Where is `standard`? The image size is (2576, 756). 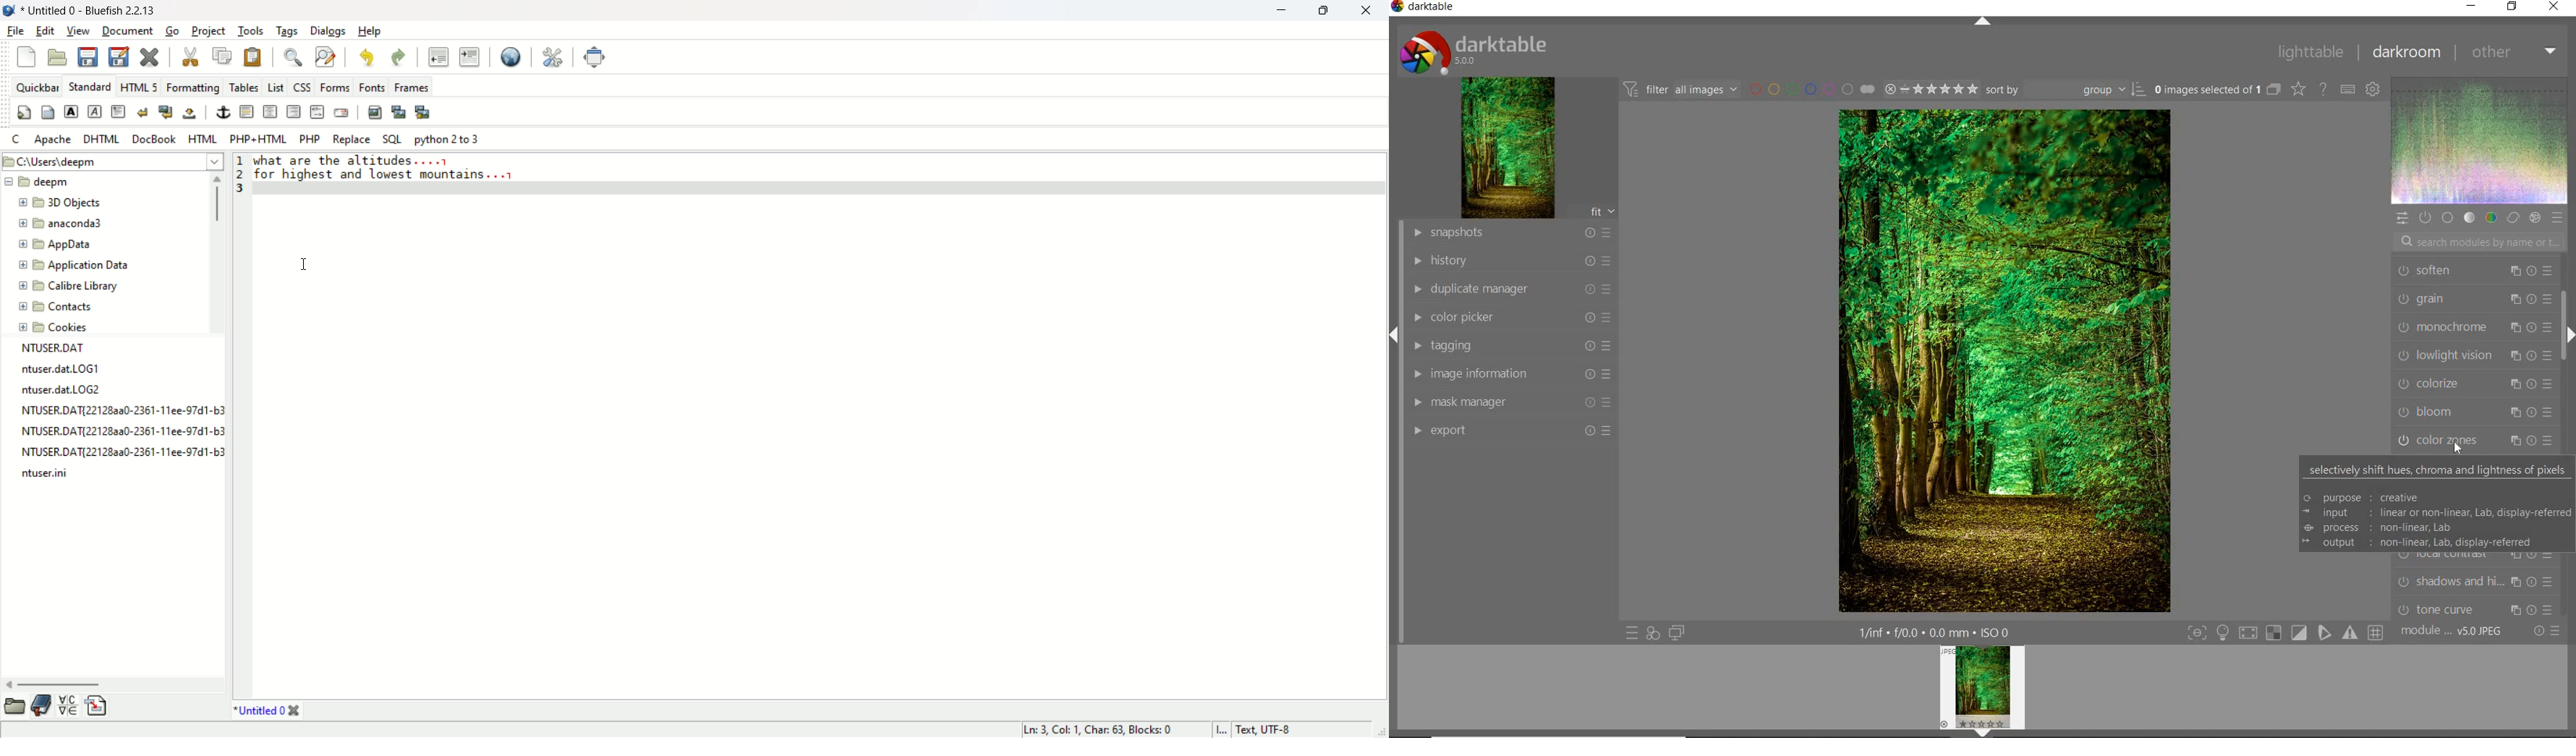 standard is located at coordinates (88, 85).